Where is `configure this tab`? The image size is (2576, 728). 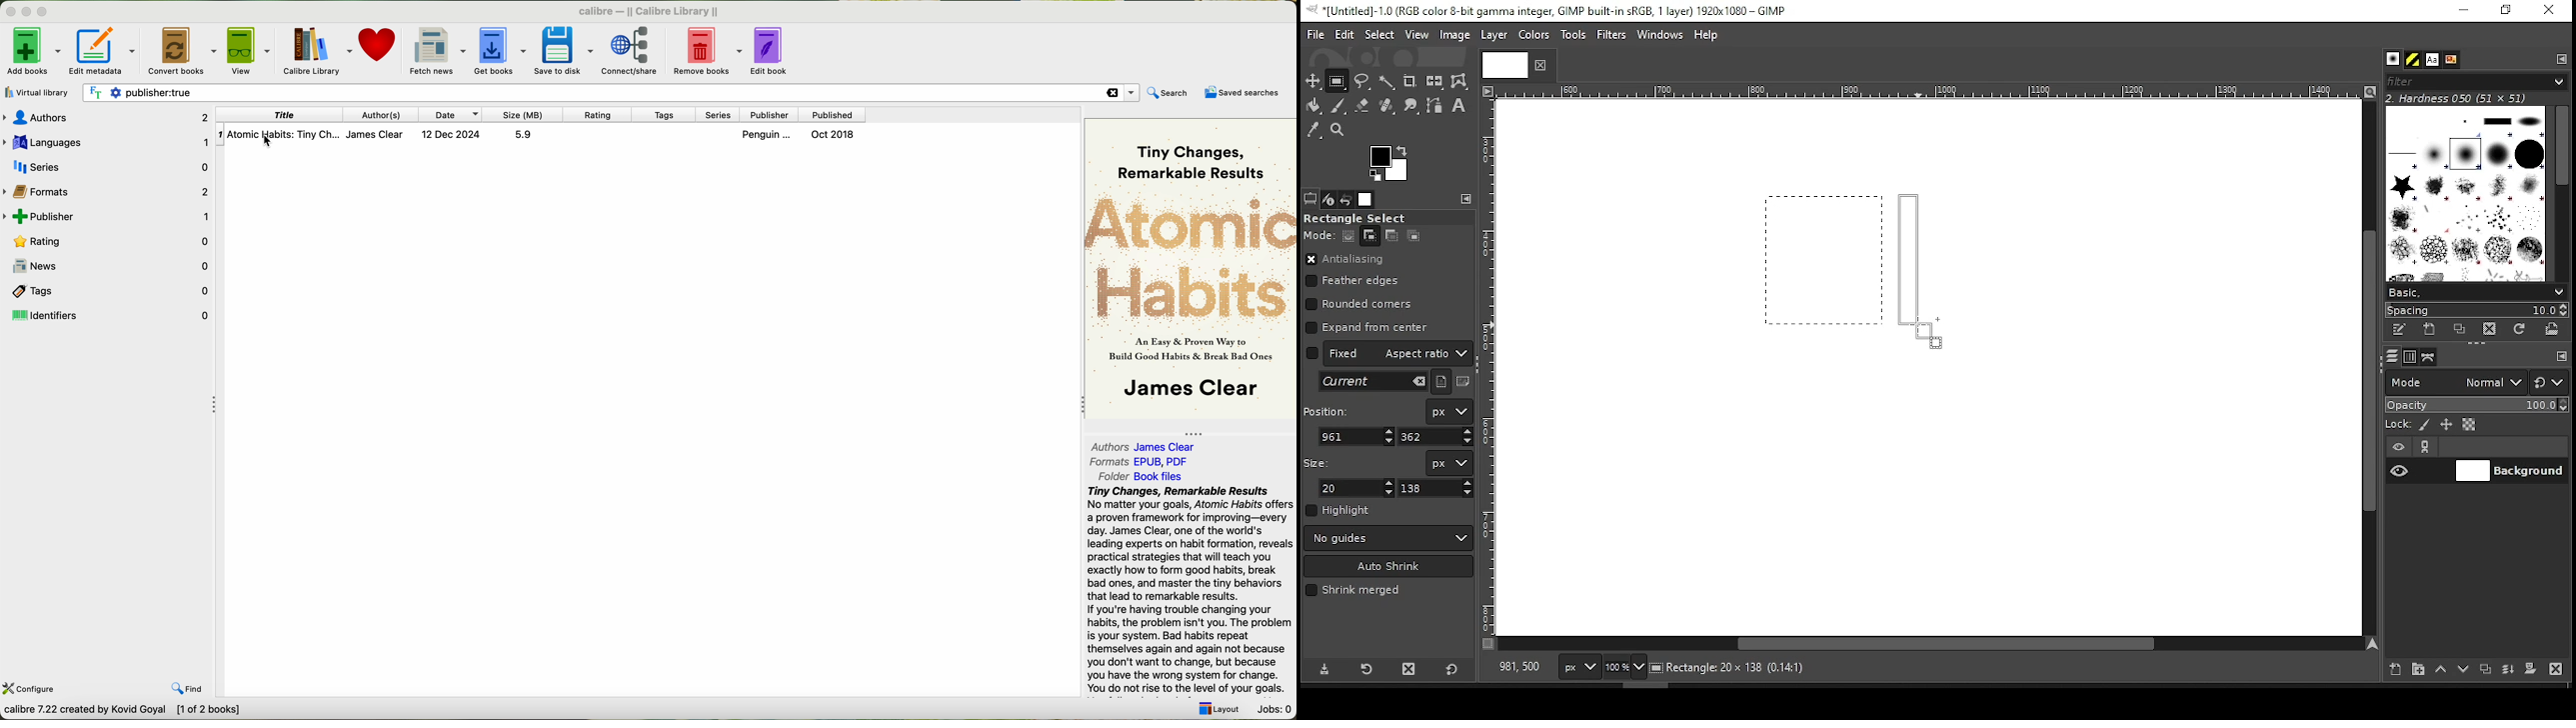 configure this tab is located at coordinates (1468, 199).